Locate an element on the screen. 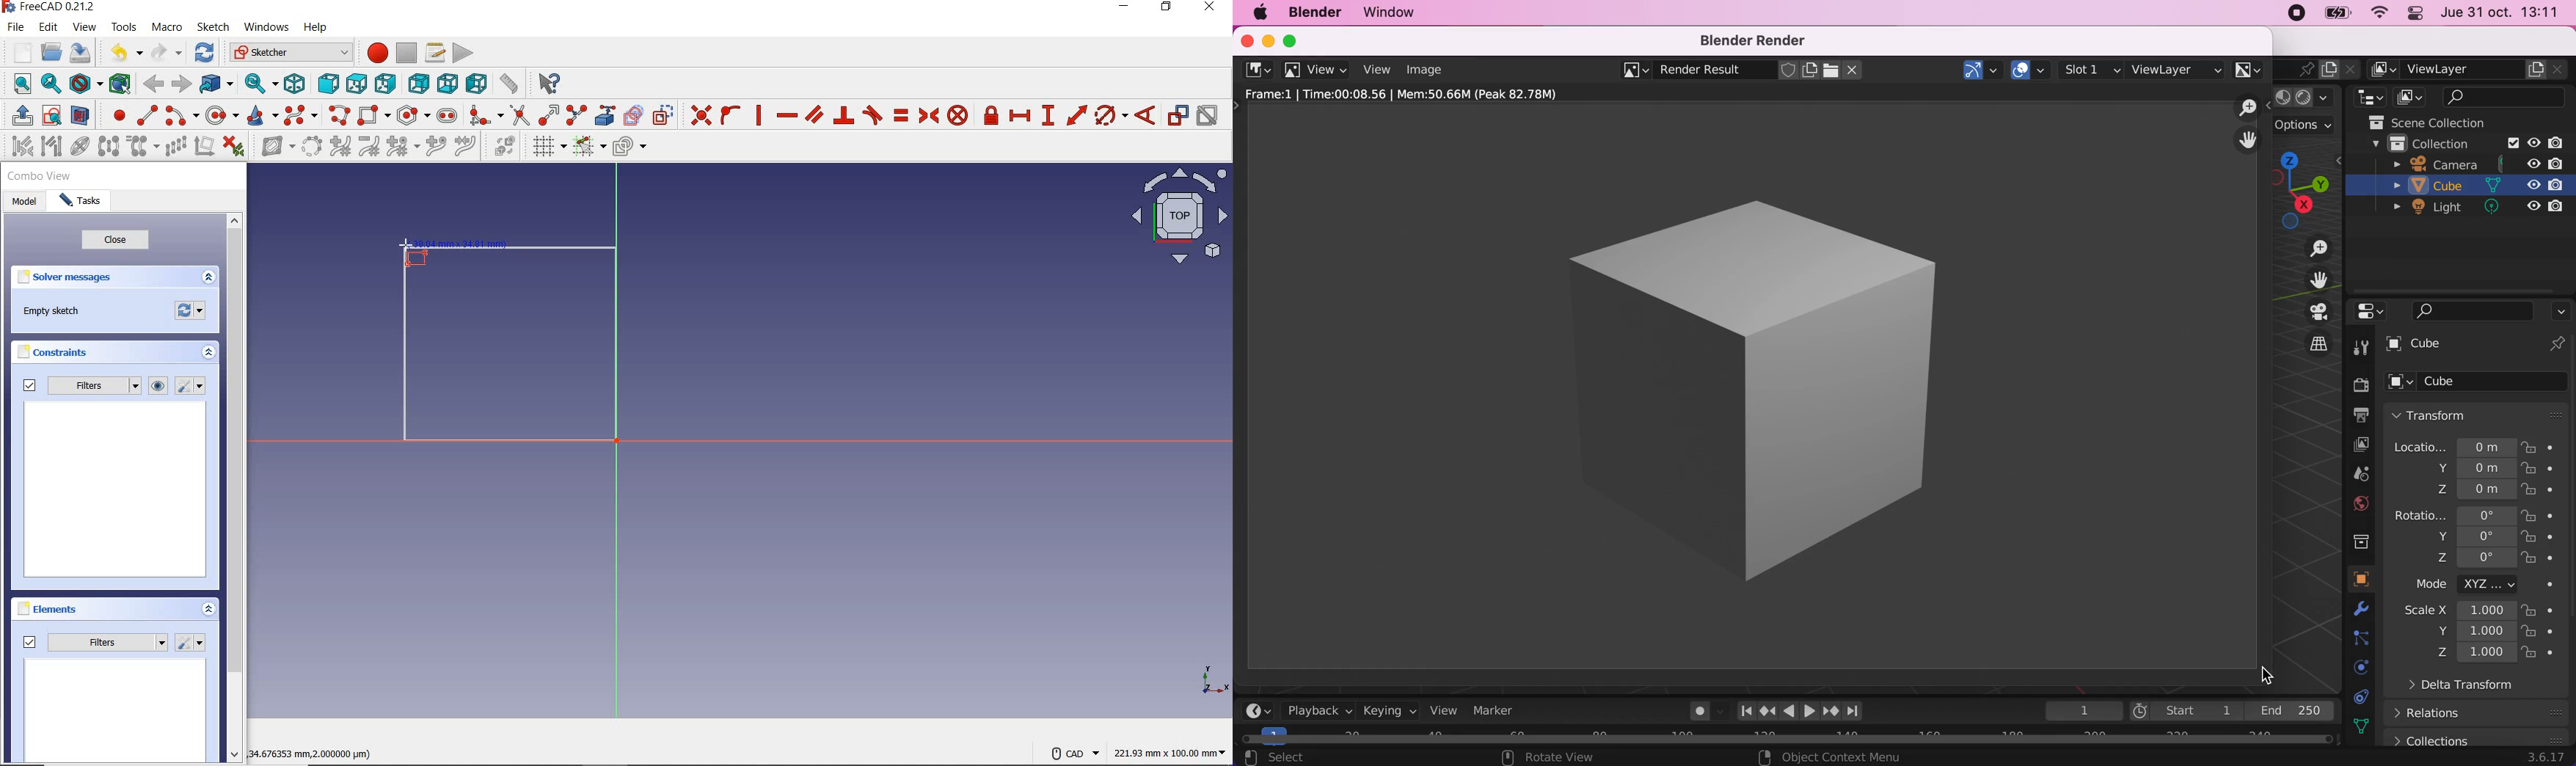  display mode is located at coordinates (2413, 97).